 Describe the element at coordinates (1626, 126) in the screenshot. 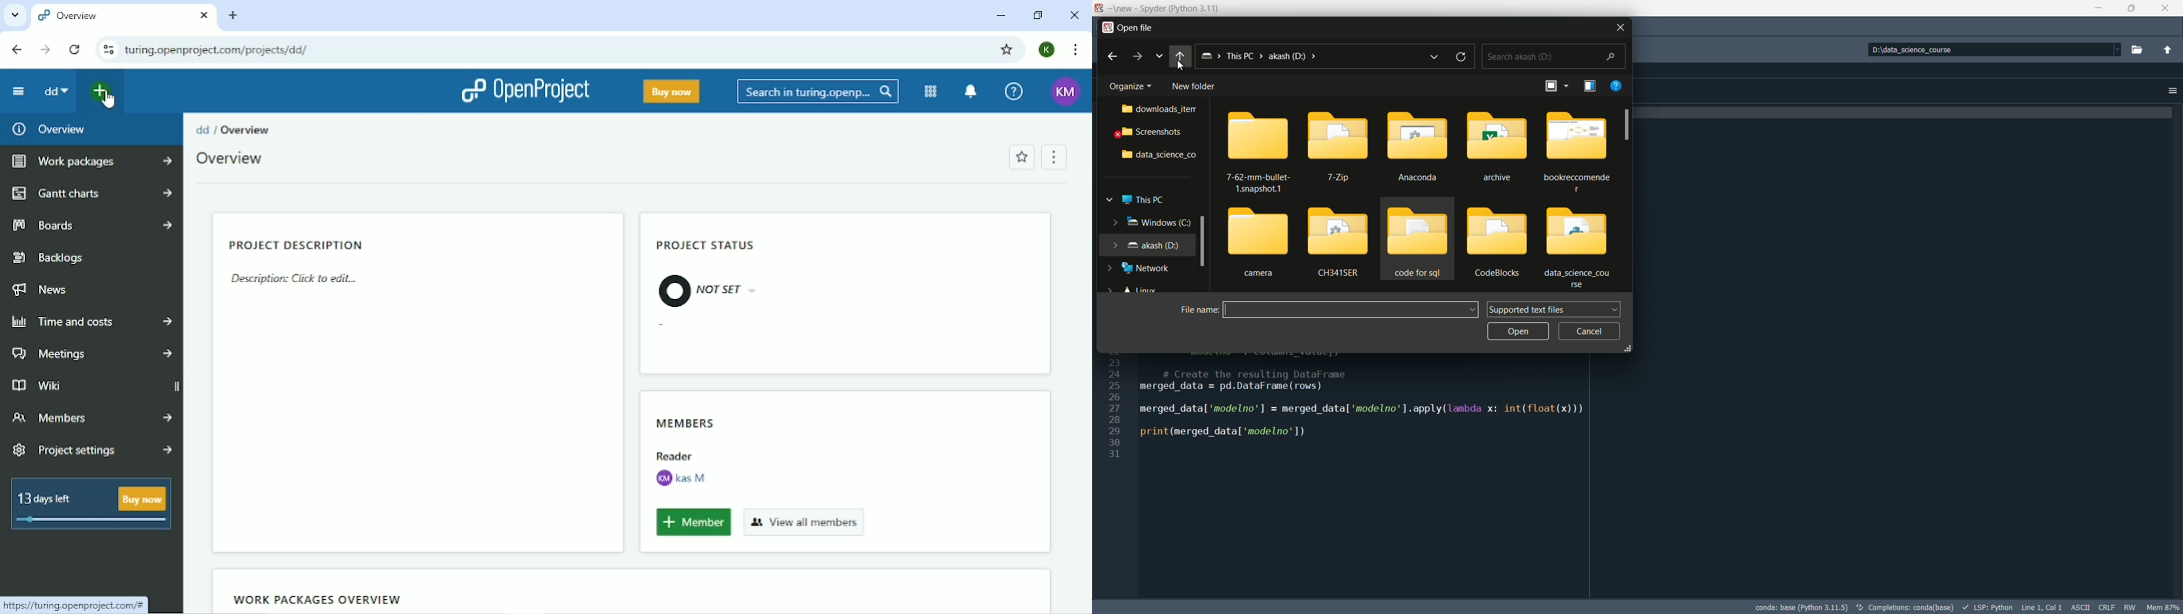

I see `vertical scrollbar` at that location.